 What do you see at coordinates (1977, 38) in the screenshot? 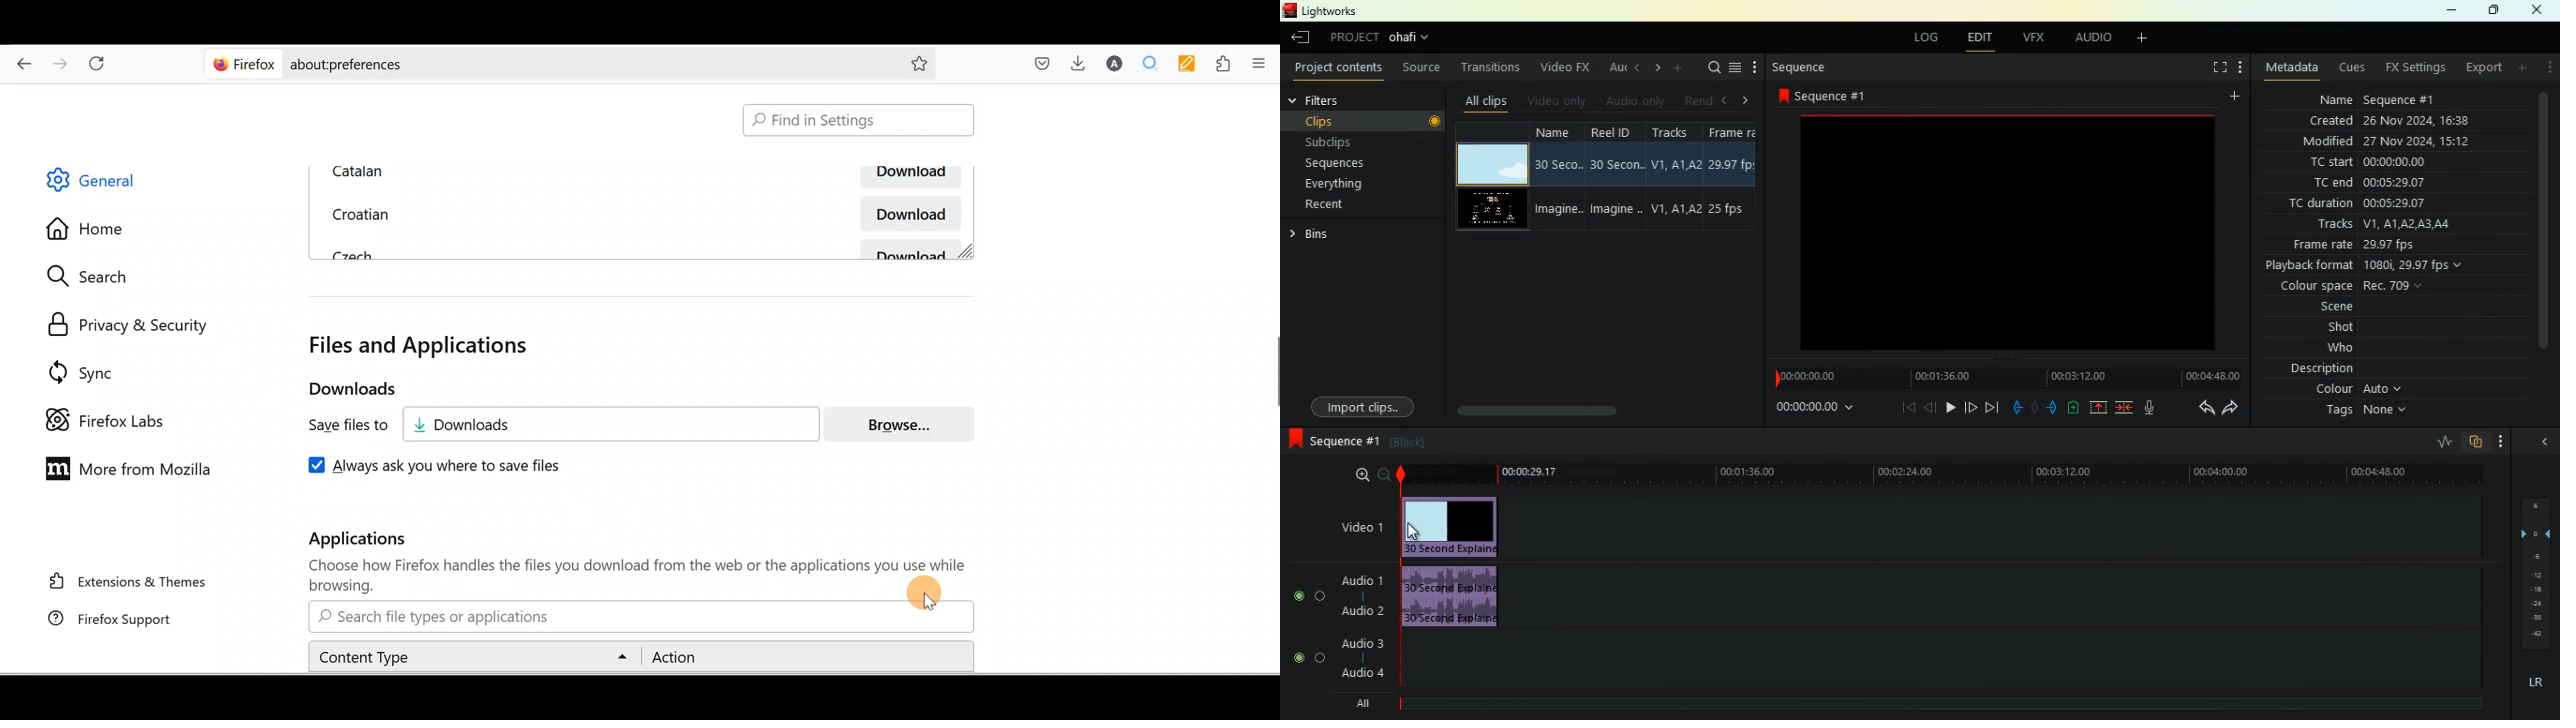
I see `edit` at bounding box center [1977, 38].